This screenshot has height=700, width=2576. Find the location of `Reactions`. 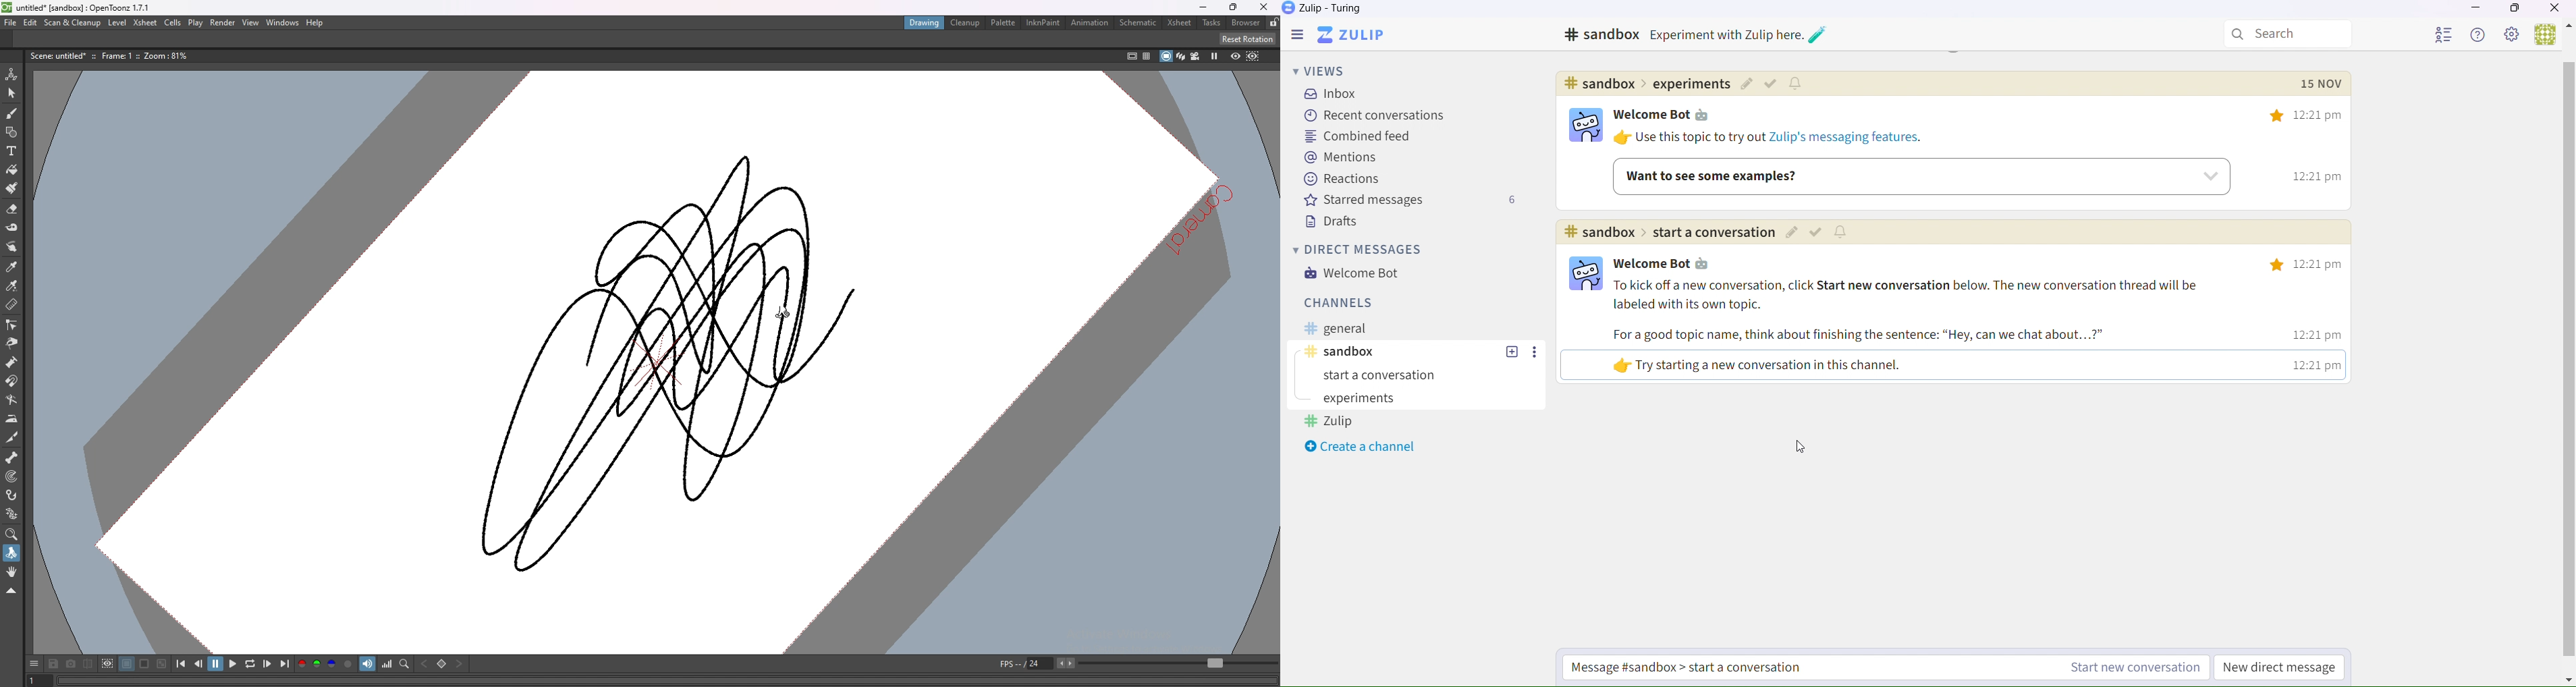

Reactions is located at coordinates (1343, 181).